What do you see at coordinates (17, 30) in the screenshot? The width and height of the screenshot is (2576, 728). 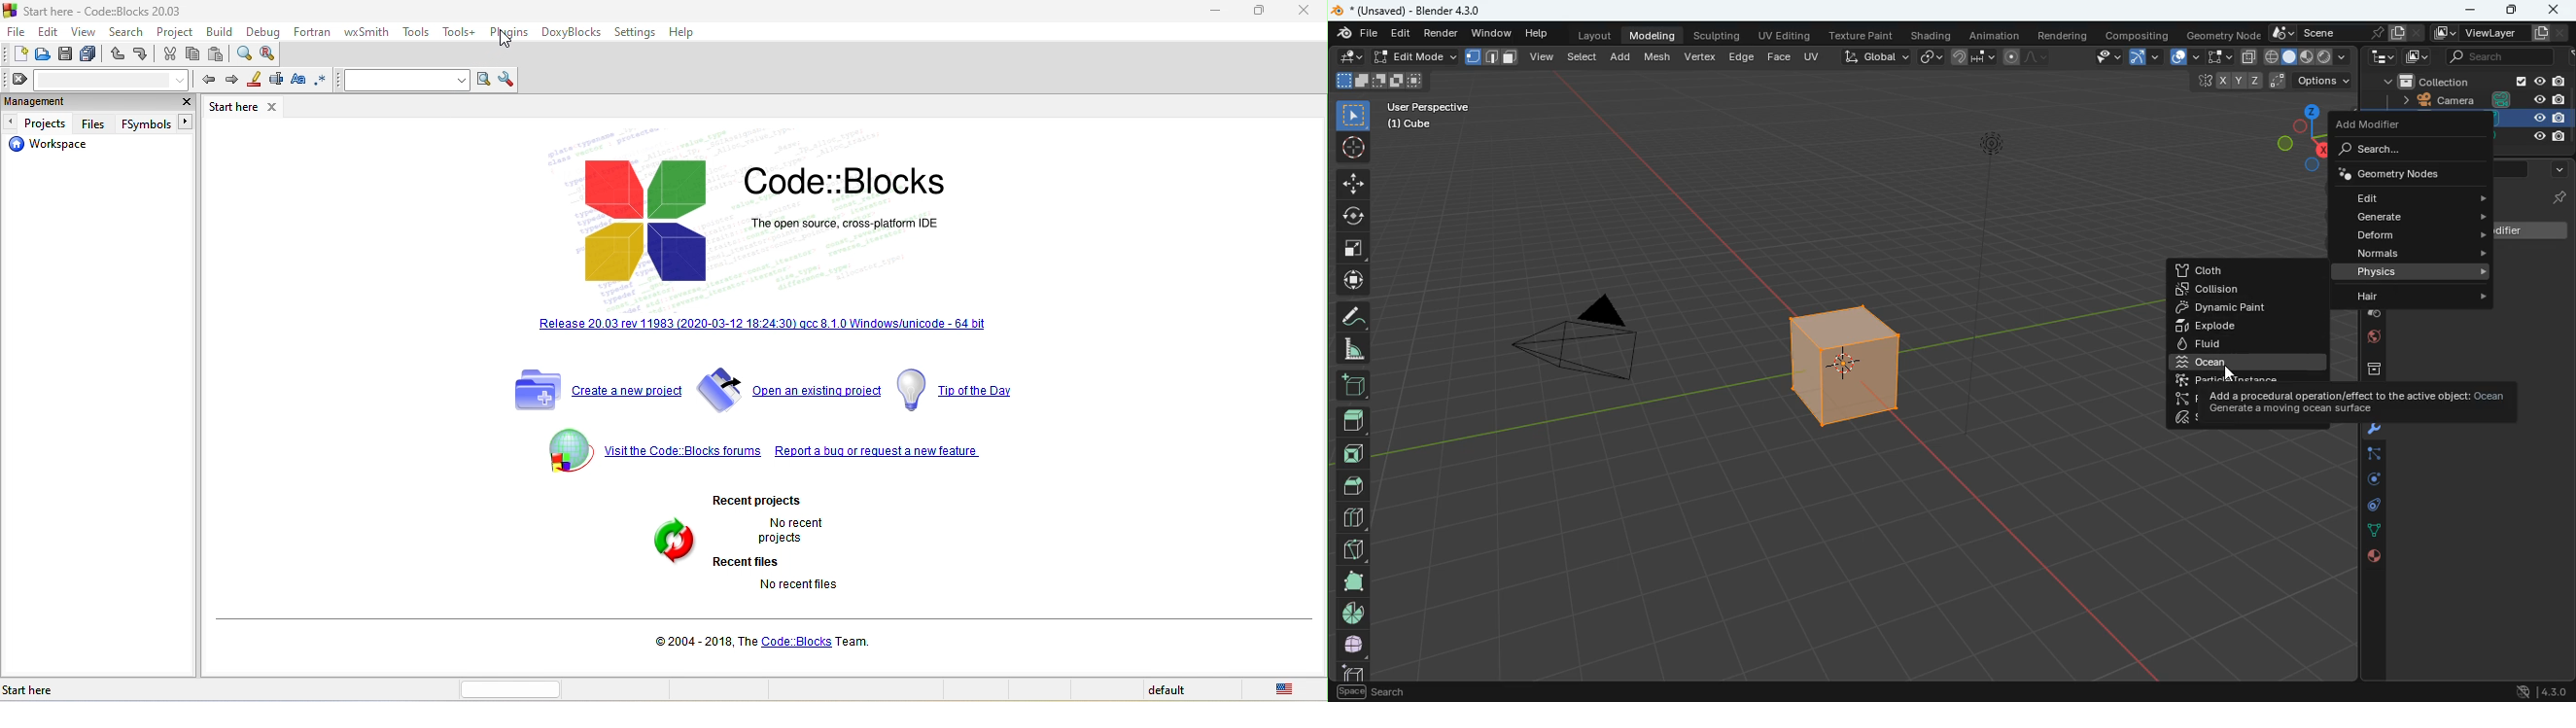 I see `file` at bounding box center [17, 30].